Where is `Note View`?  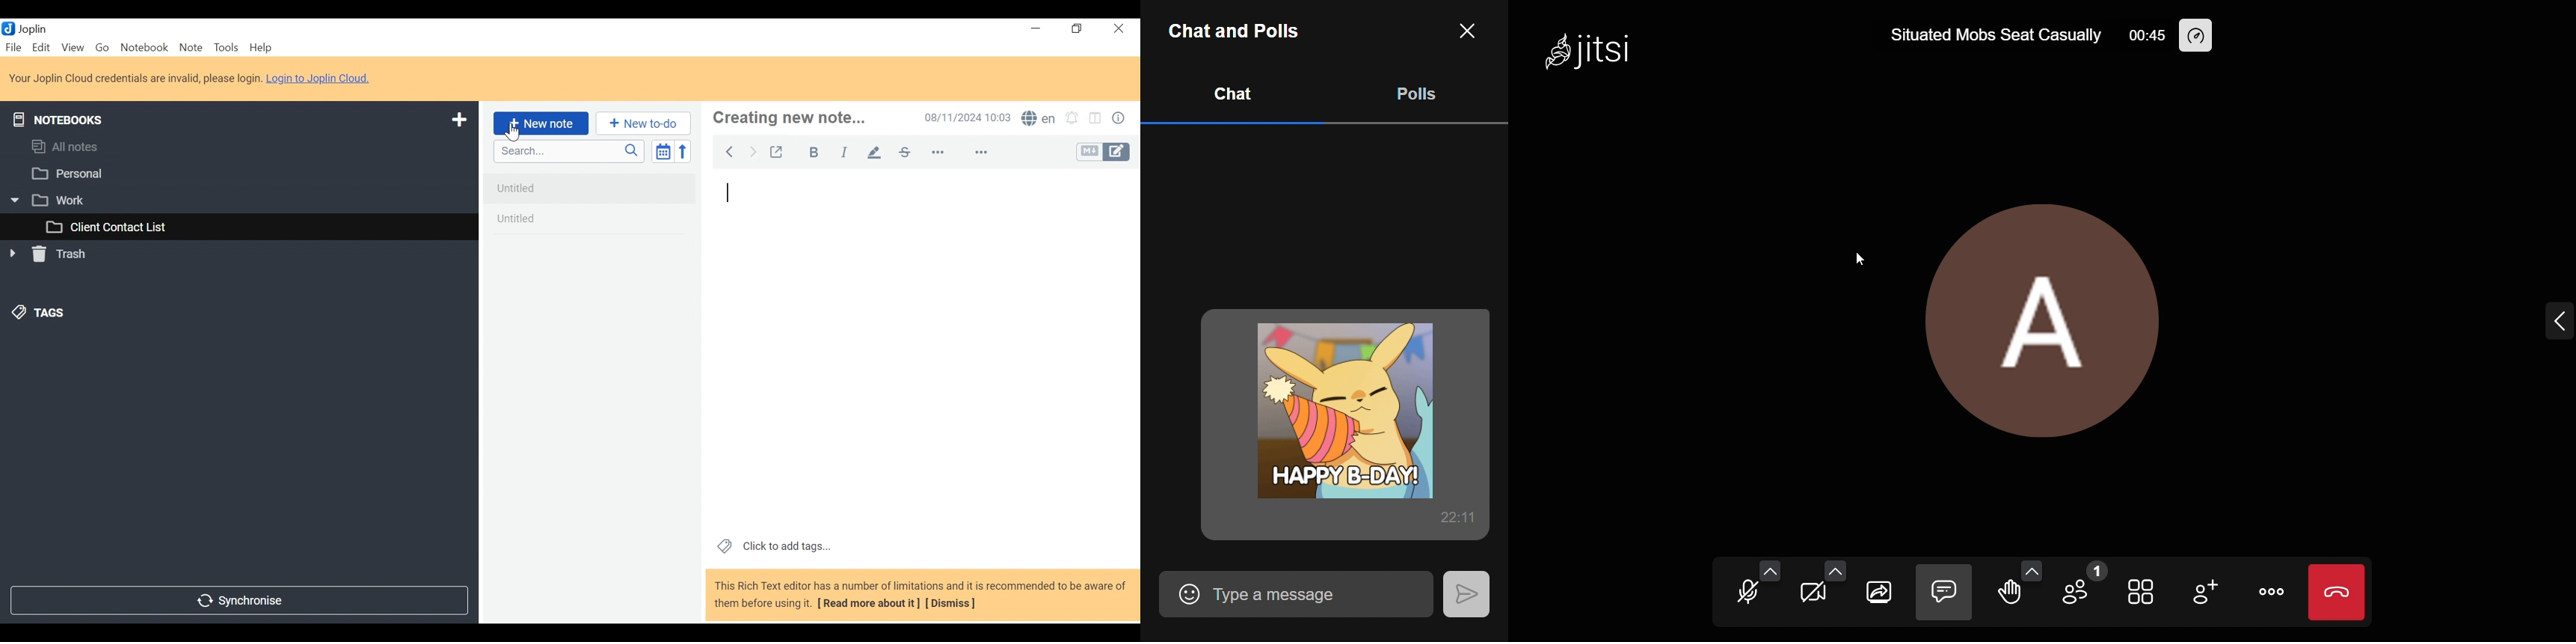
Note View is located at coordinates (921, 351).